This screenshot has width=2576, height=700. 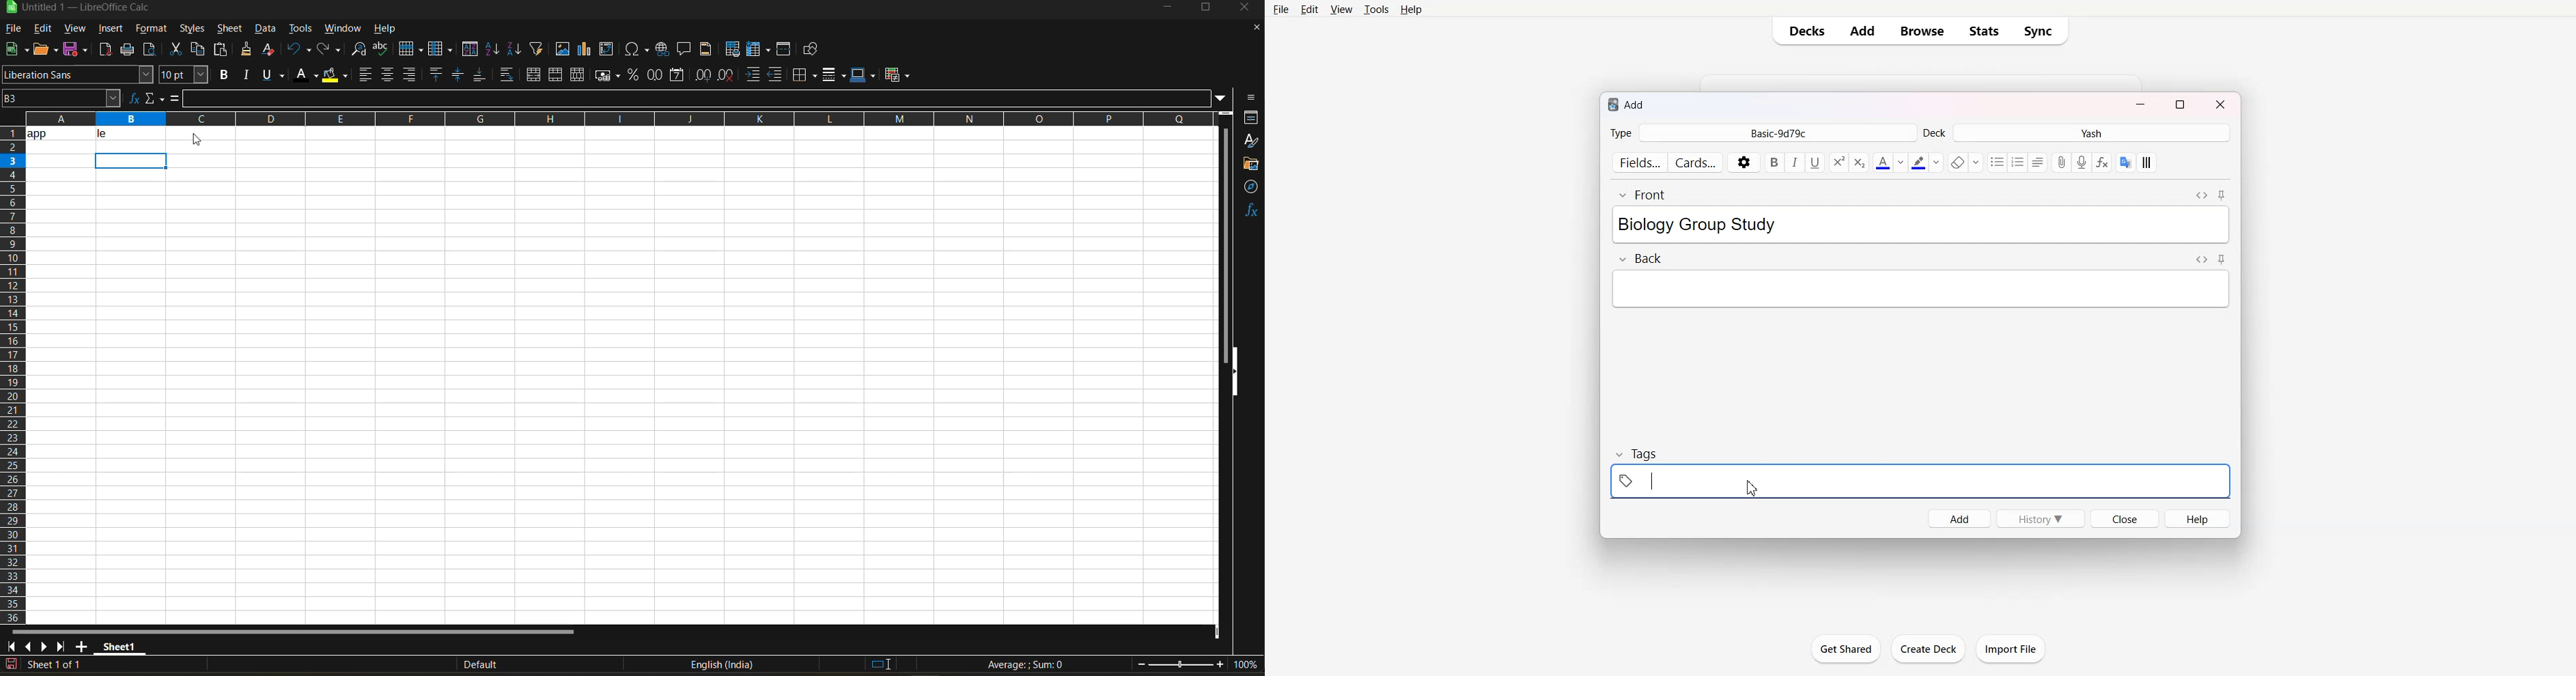 What do you see at coordinates (1804, 31) in the screenshot?
I see `Decks` at bounding box center [1804, 31].